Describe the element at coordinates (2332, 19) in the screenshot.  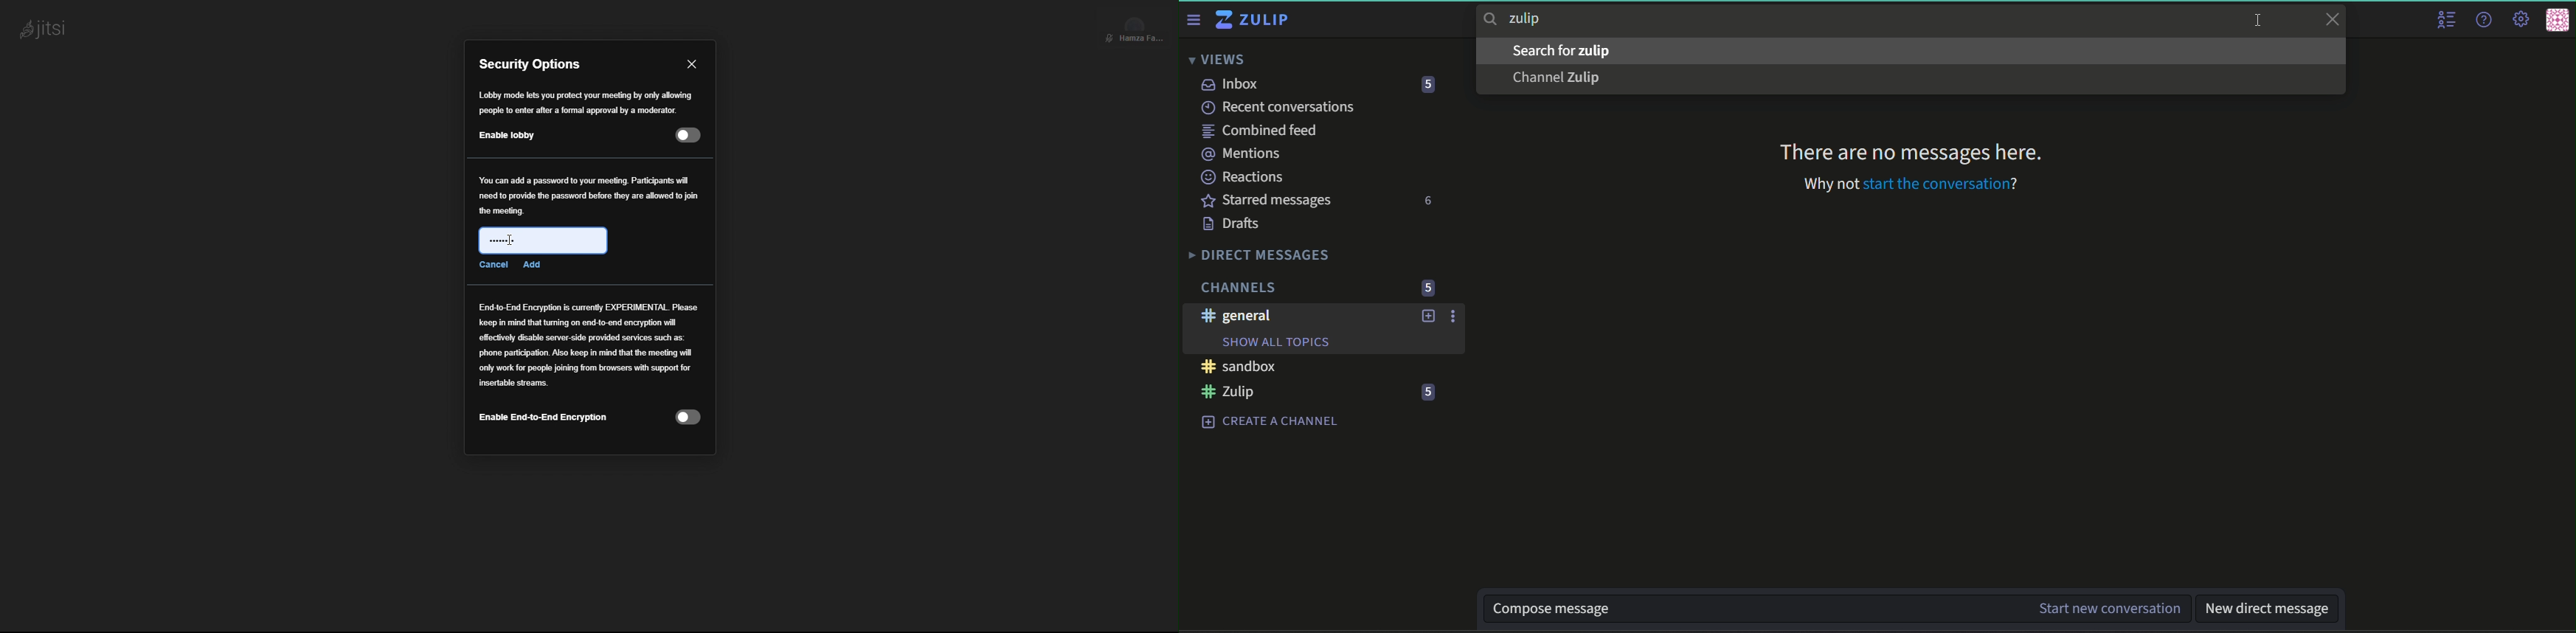
I see `close` at that location.